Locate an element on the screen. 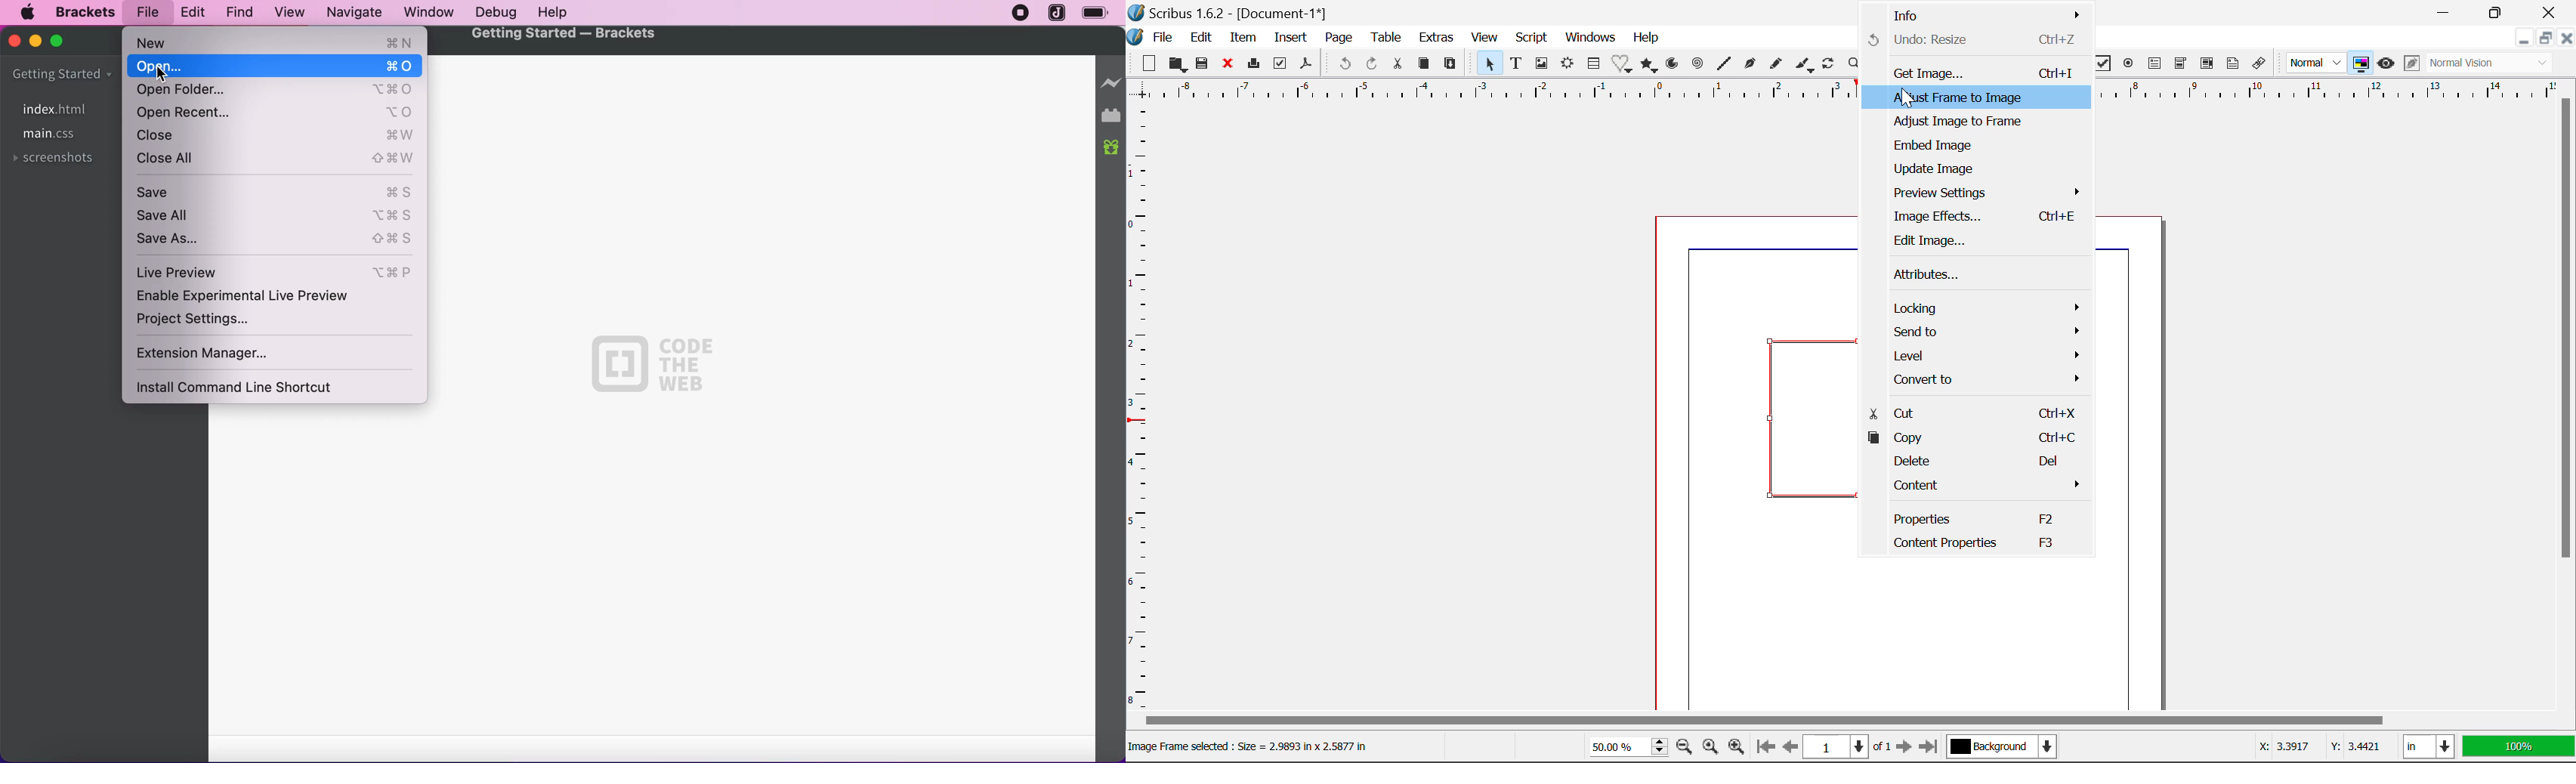 The width and height of the screenshot is (2576, 784). Cursor Position is located at coordinates (2315, 748).